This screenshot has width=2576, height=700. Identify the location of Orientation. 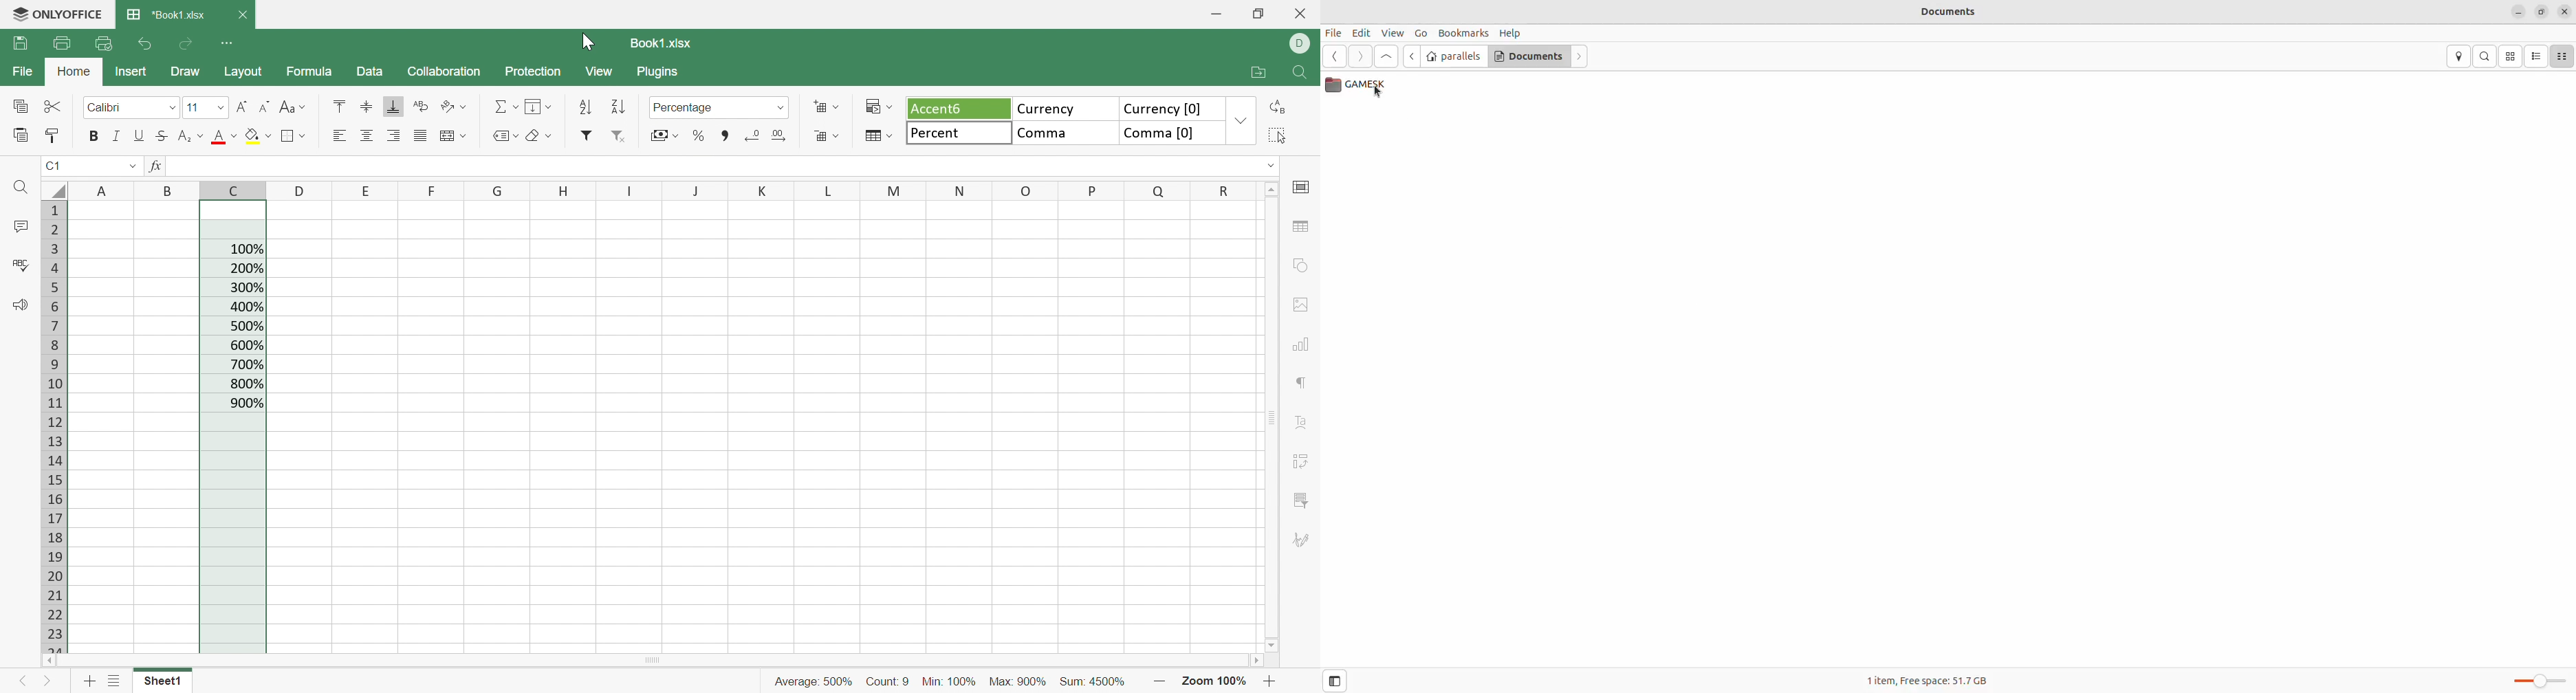
(455, 107).